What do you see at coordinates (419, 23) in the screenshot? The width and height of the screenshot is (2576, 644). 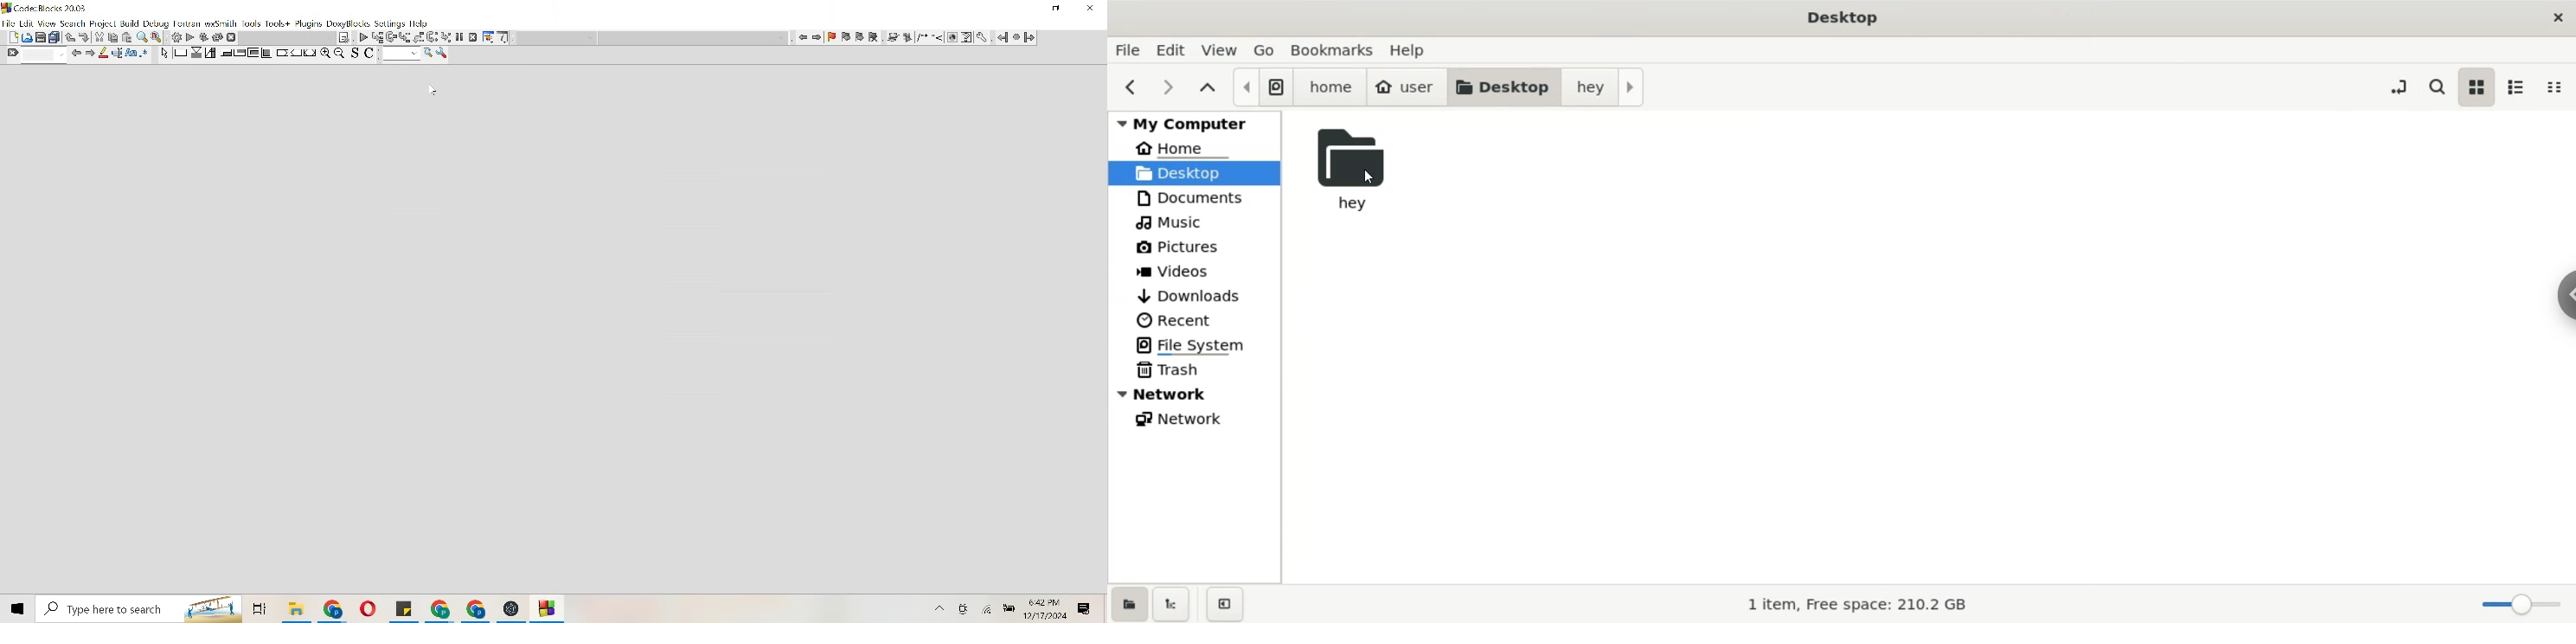 I see `help` at bounding box center [419, 23].